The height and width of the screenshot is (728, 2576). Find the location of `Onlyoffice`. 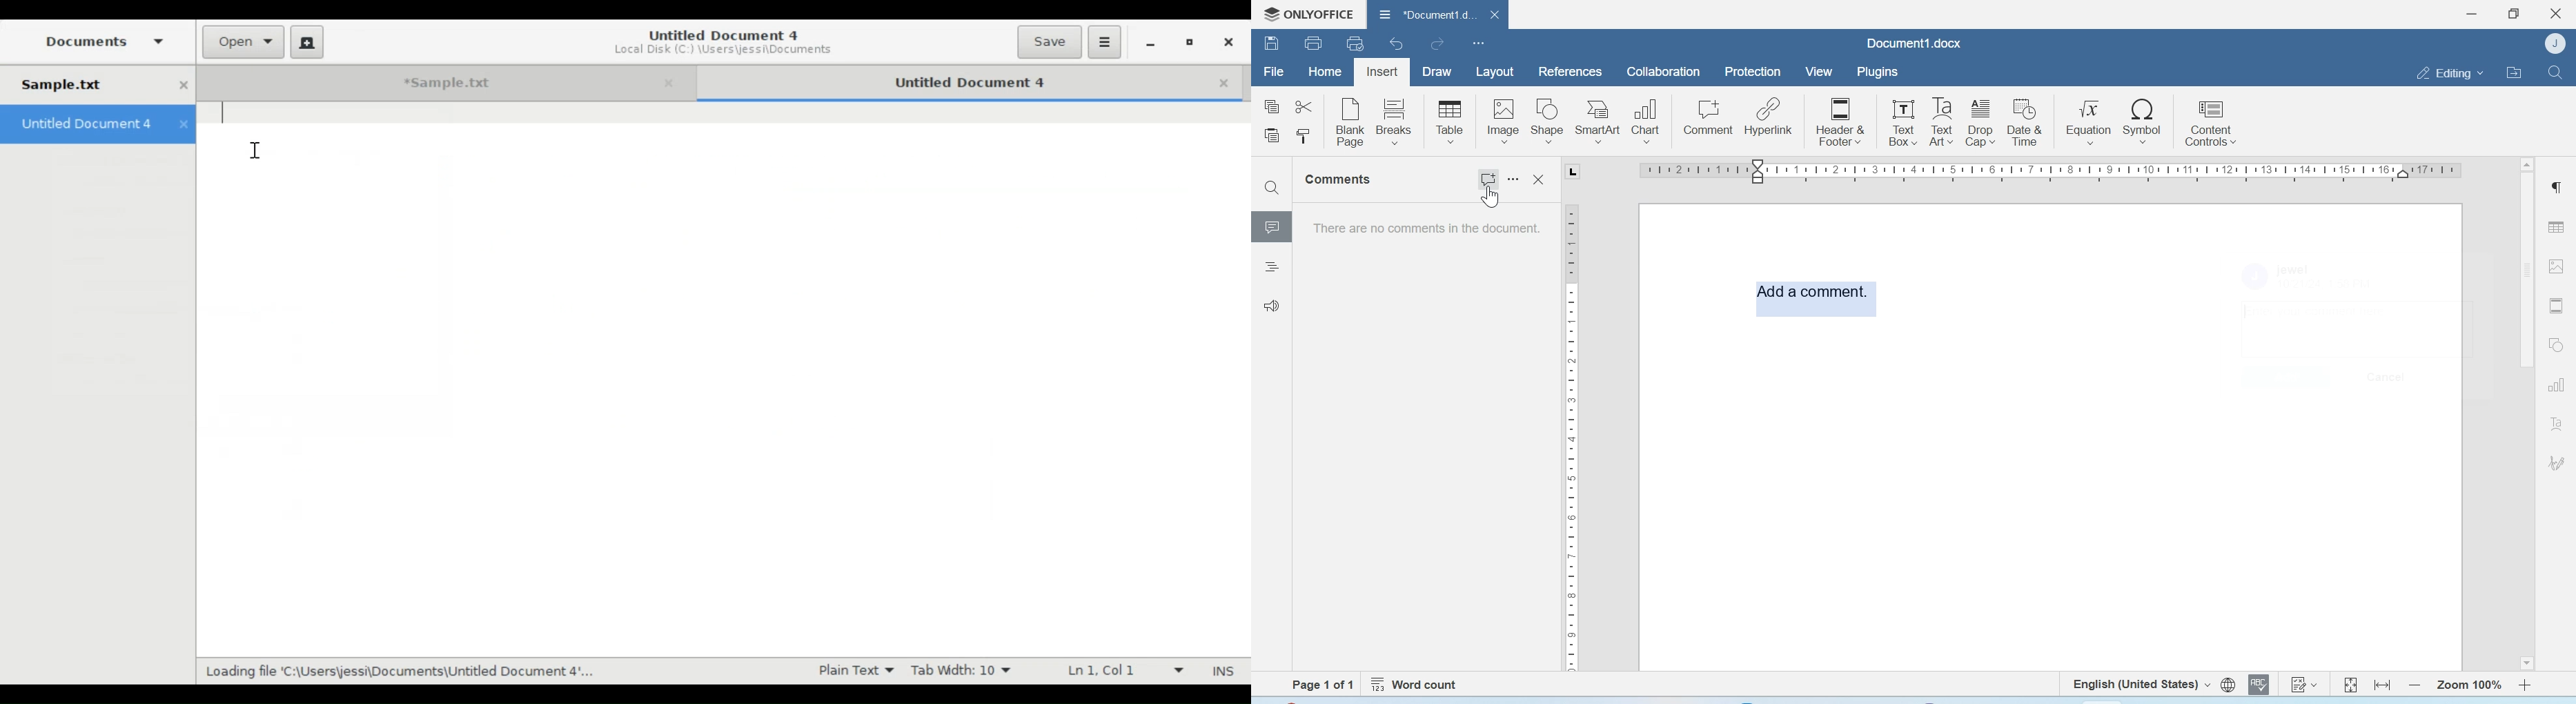

Onlyoffice is located at coordinates (1304, 14).